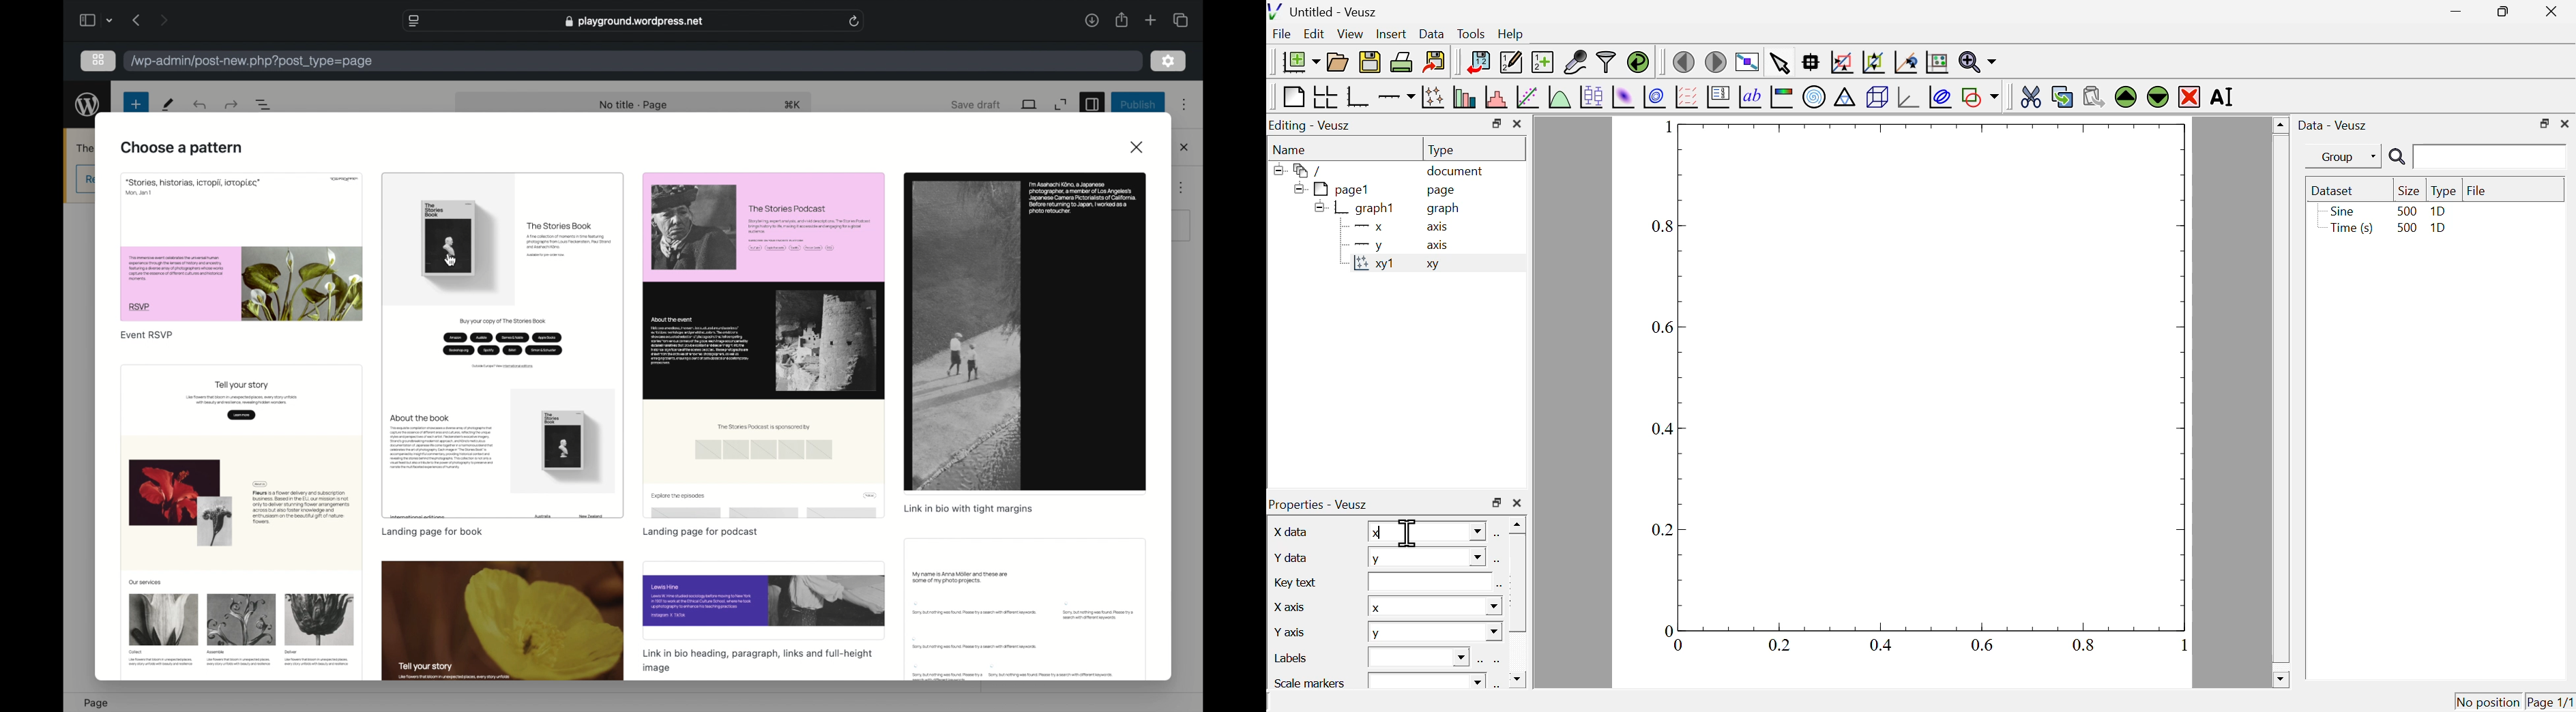 The image size is (2576, 728). I want to click on link in bio with tight margins, so click(969, 510).